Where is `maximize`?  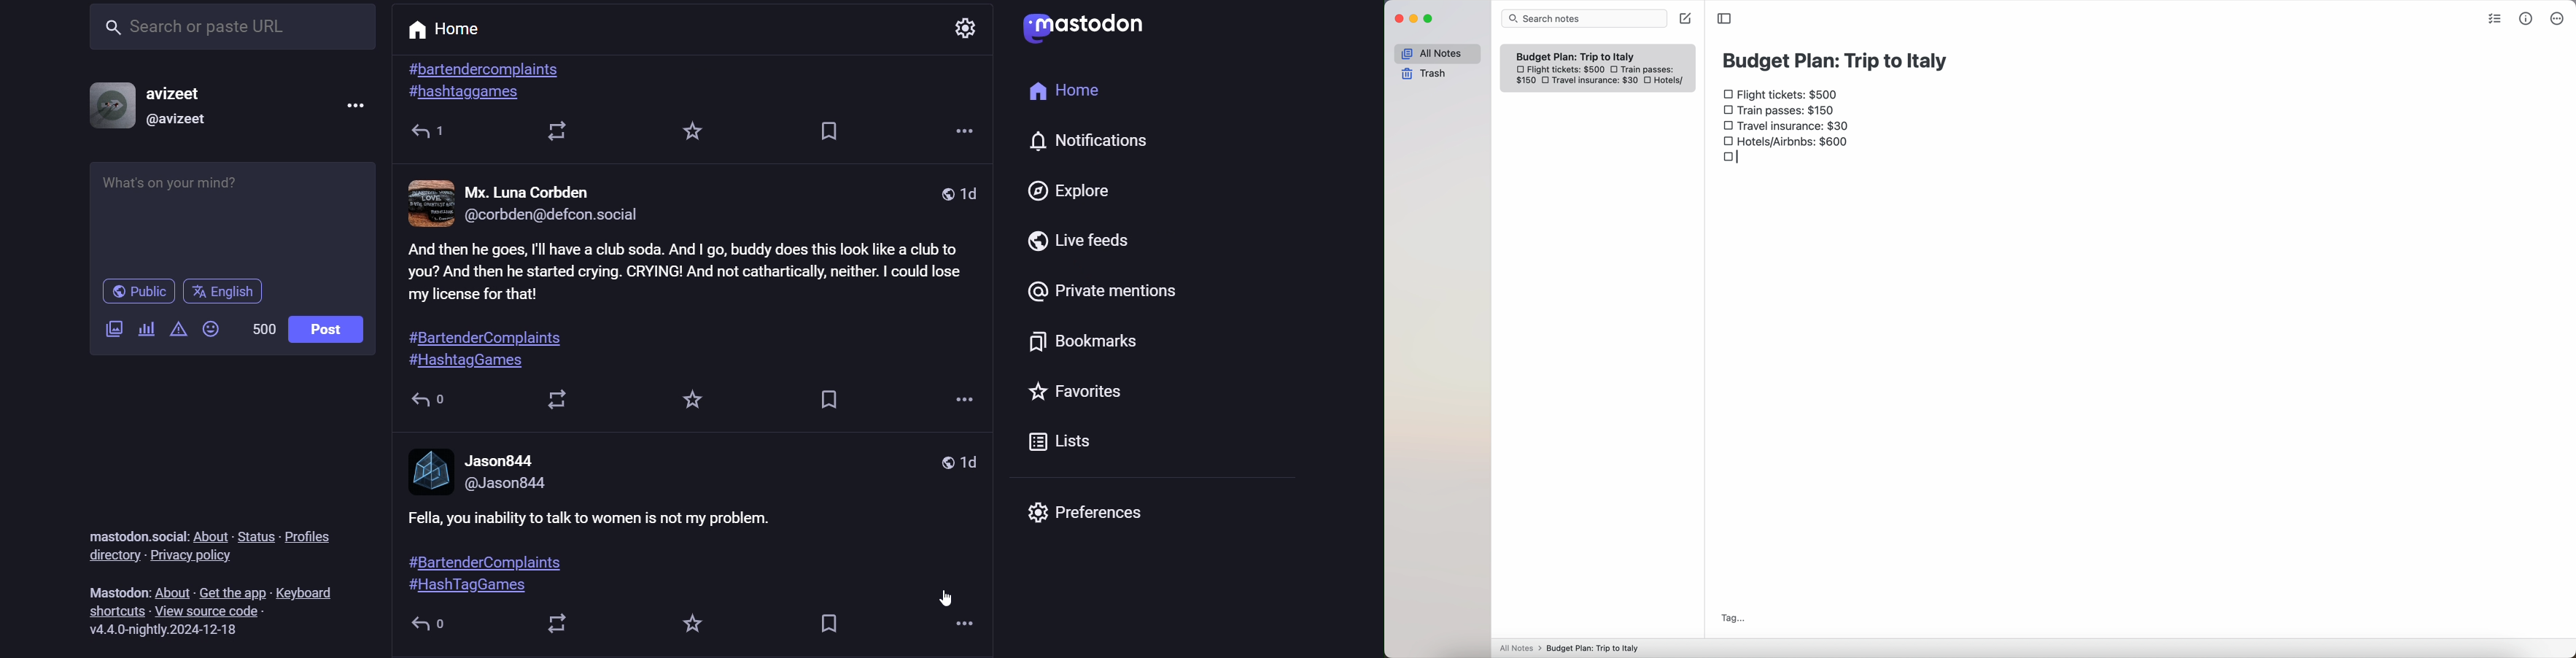
maximize is located at coordinates (1430, 19).